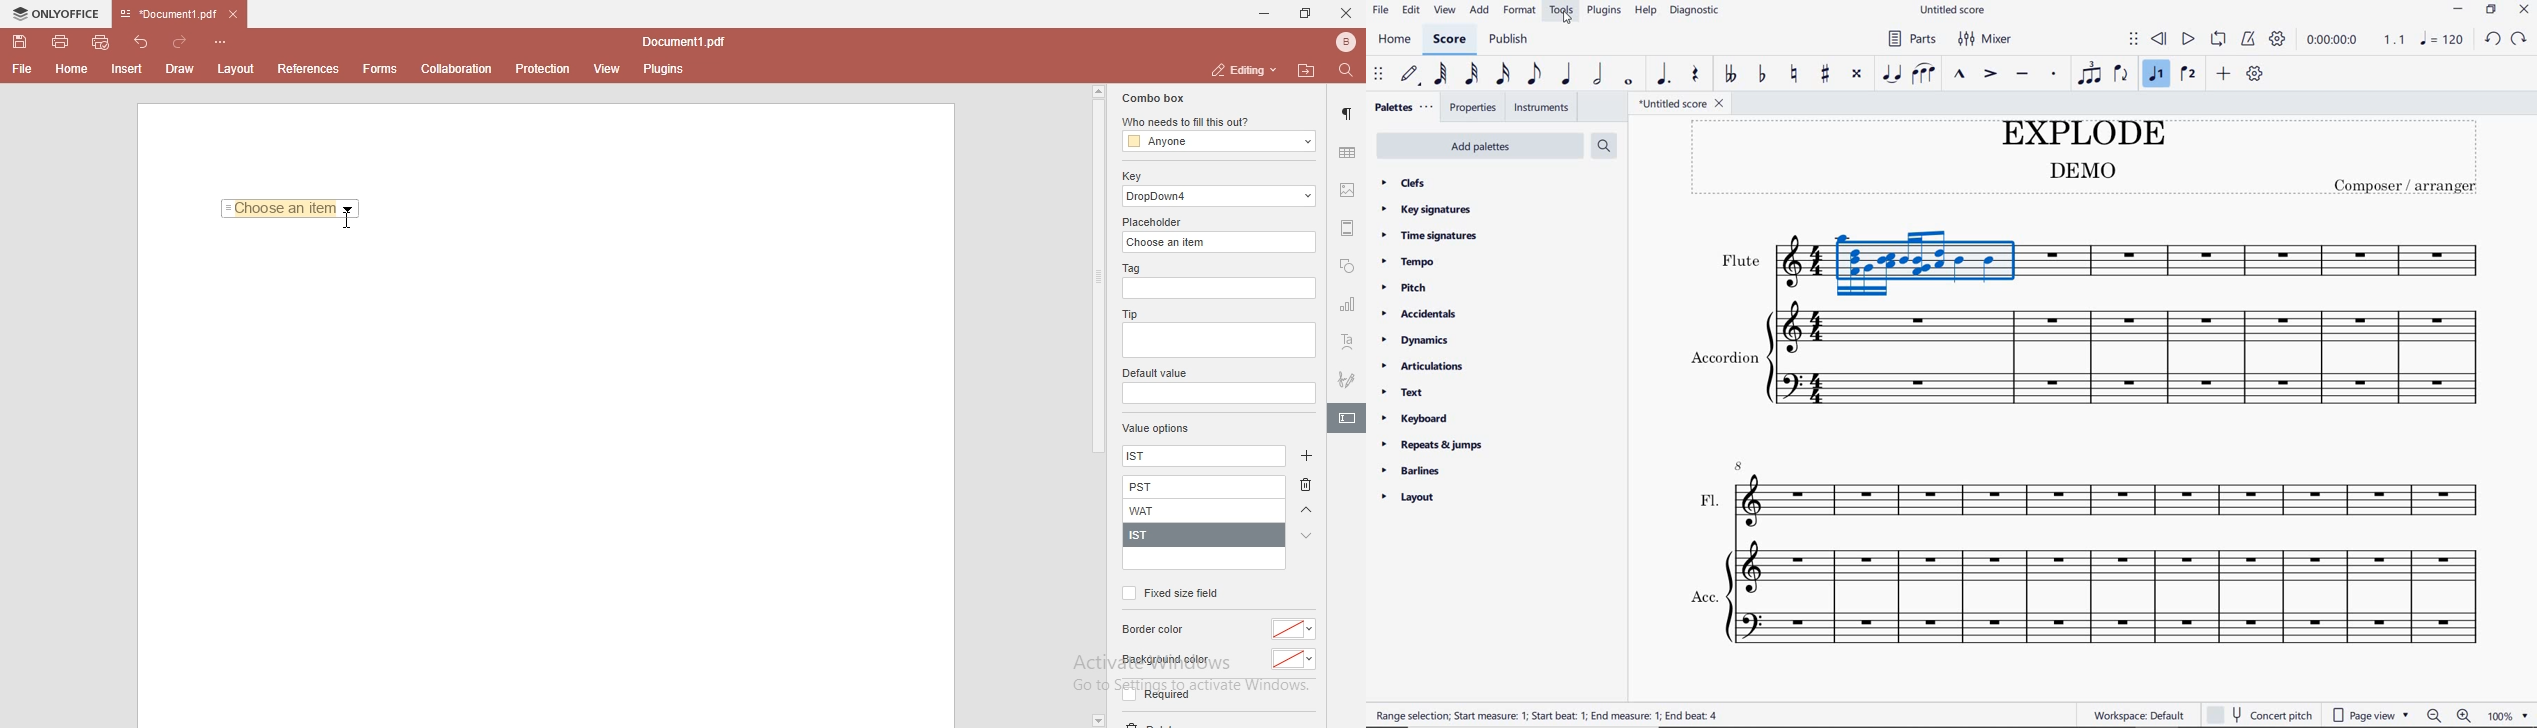  What do you see at coordinates (1627, 83) in the screenshot?
I see `whole note` at bounding box center [1627, 83].